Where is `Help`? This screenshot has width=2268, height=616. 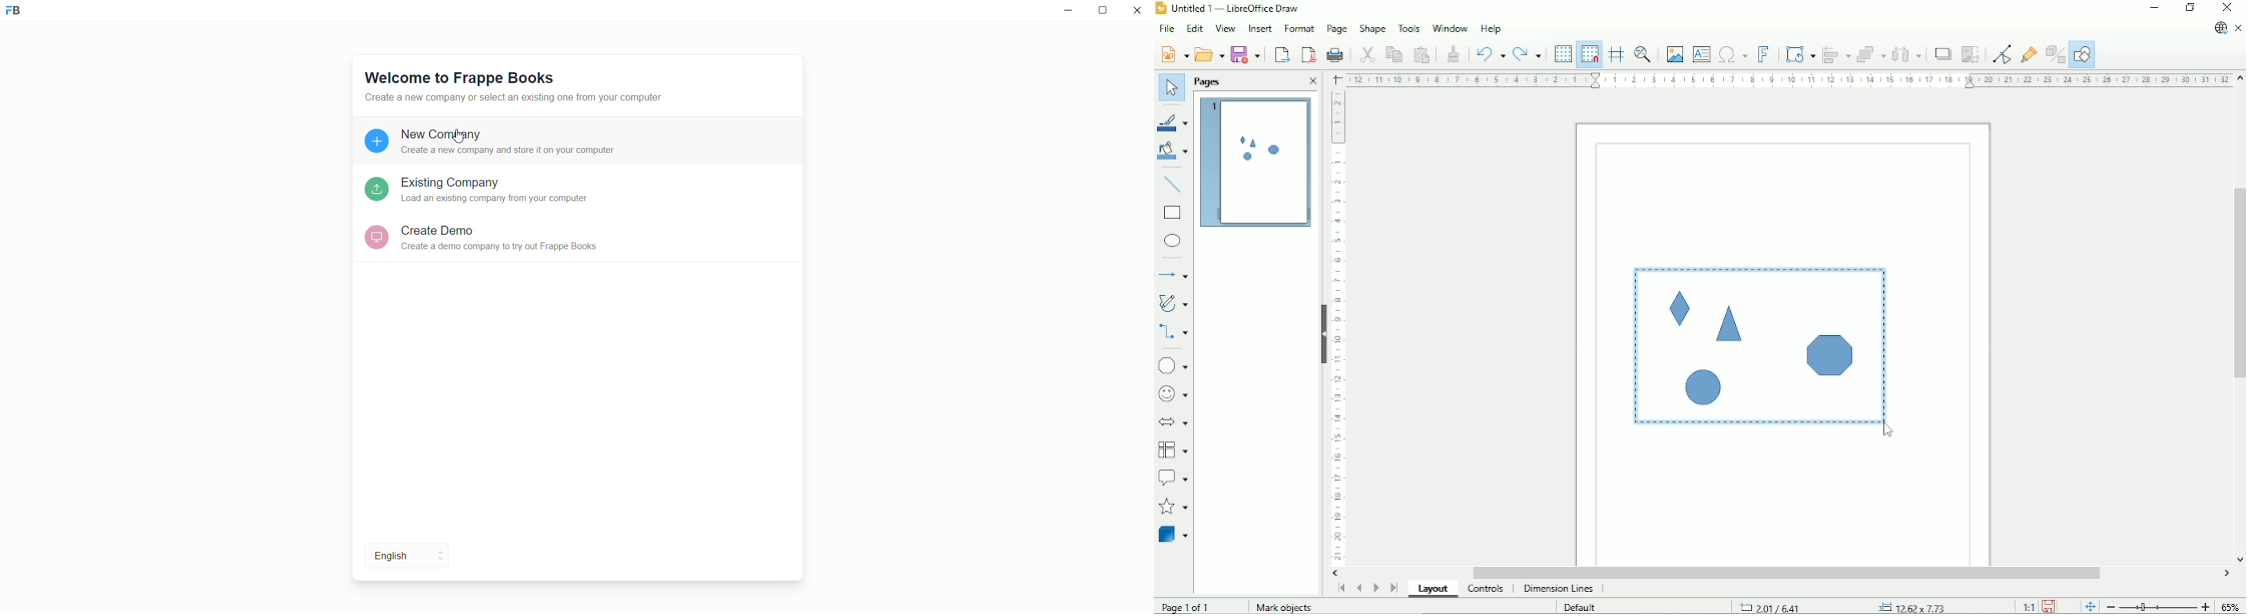
Help is located at coordinates (1491, 29).